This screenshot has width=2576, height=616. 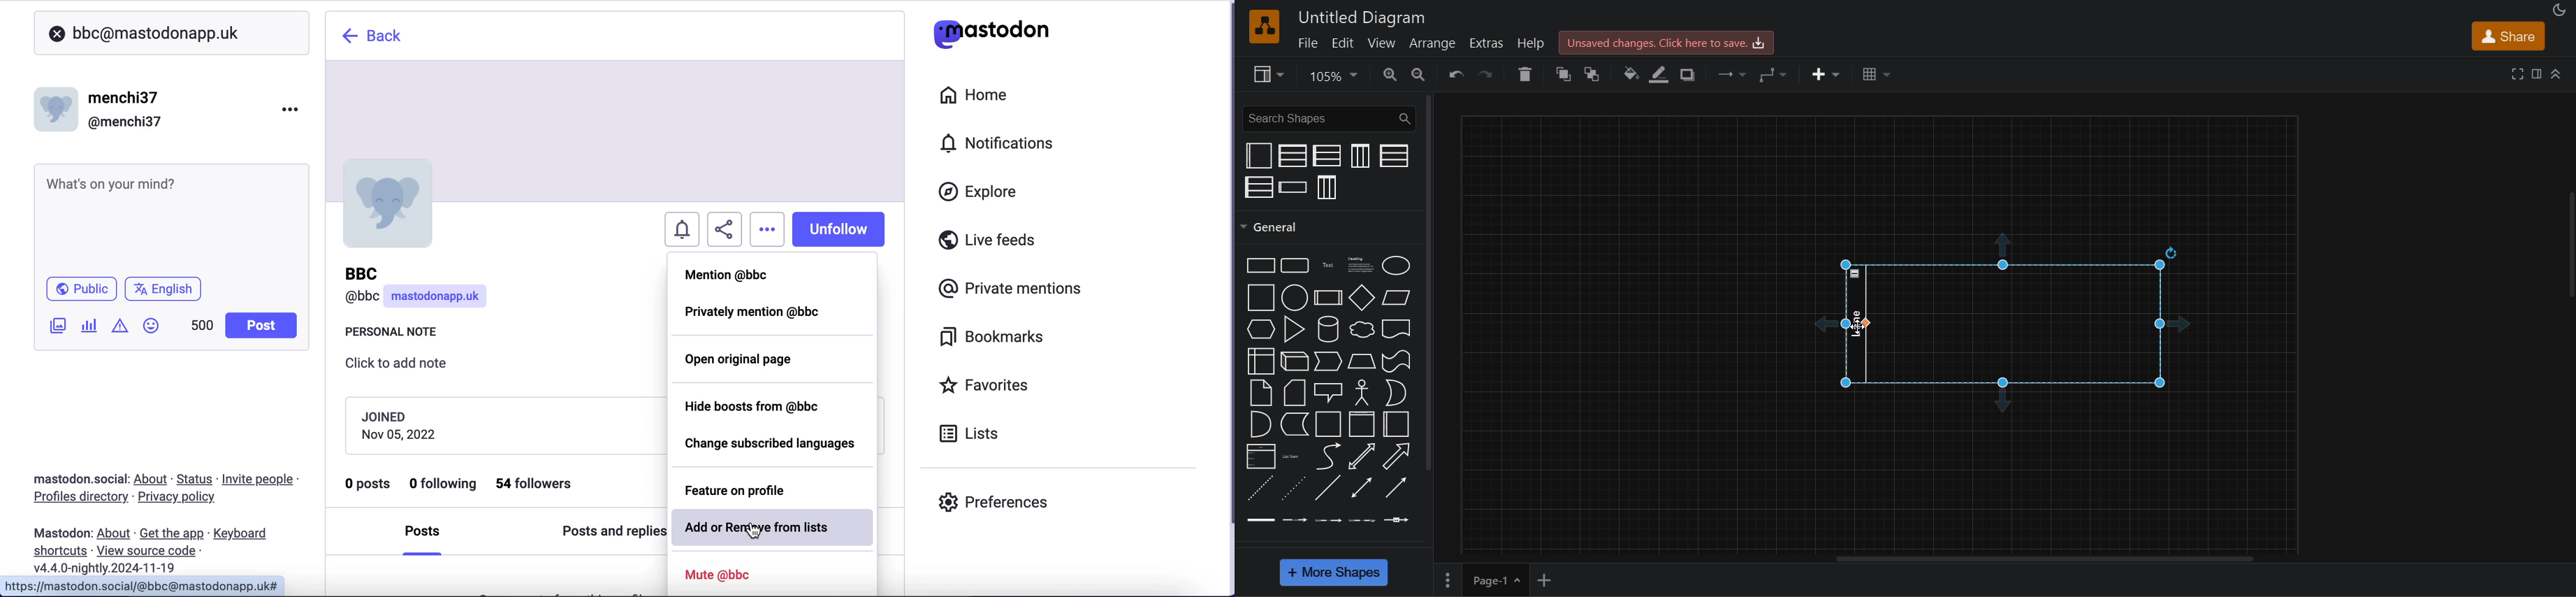 What do you see at coordinates (838, 230) in the screenshot?
I see `unfollow` at bounding box center [838, 230].